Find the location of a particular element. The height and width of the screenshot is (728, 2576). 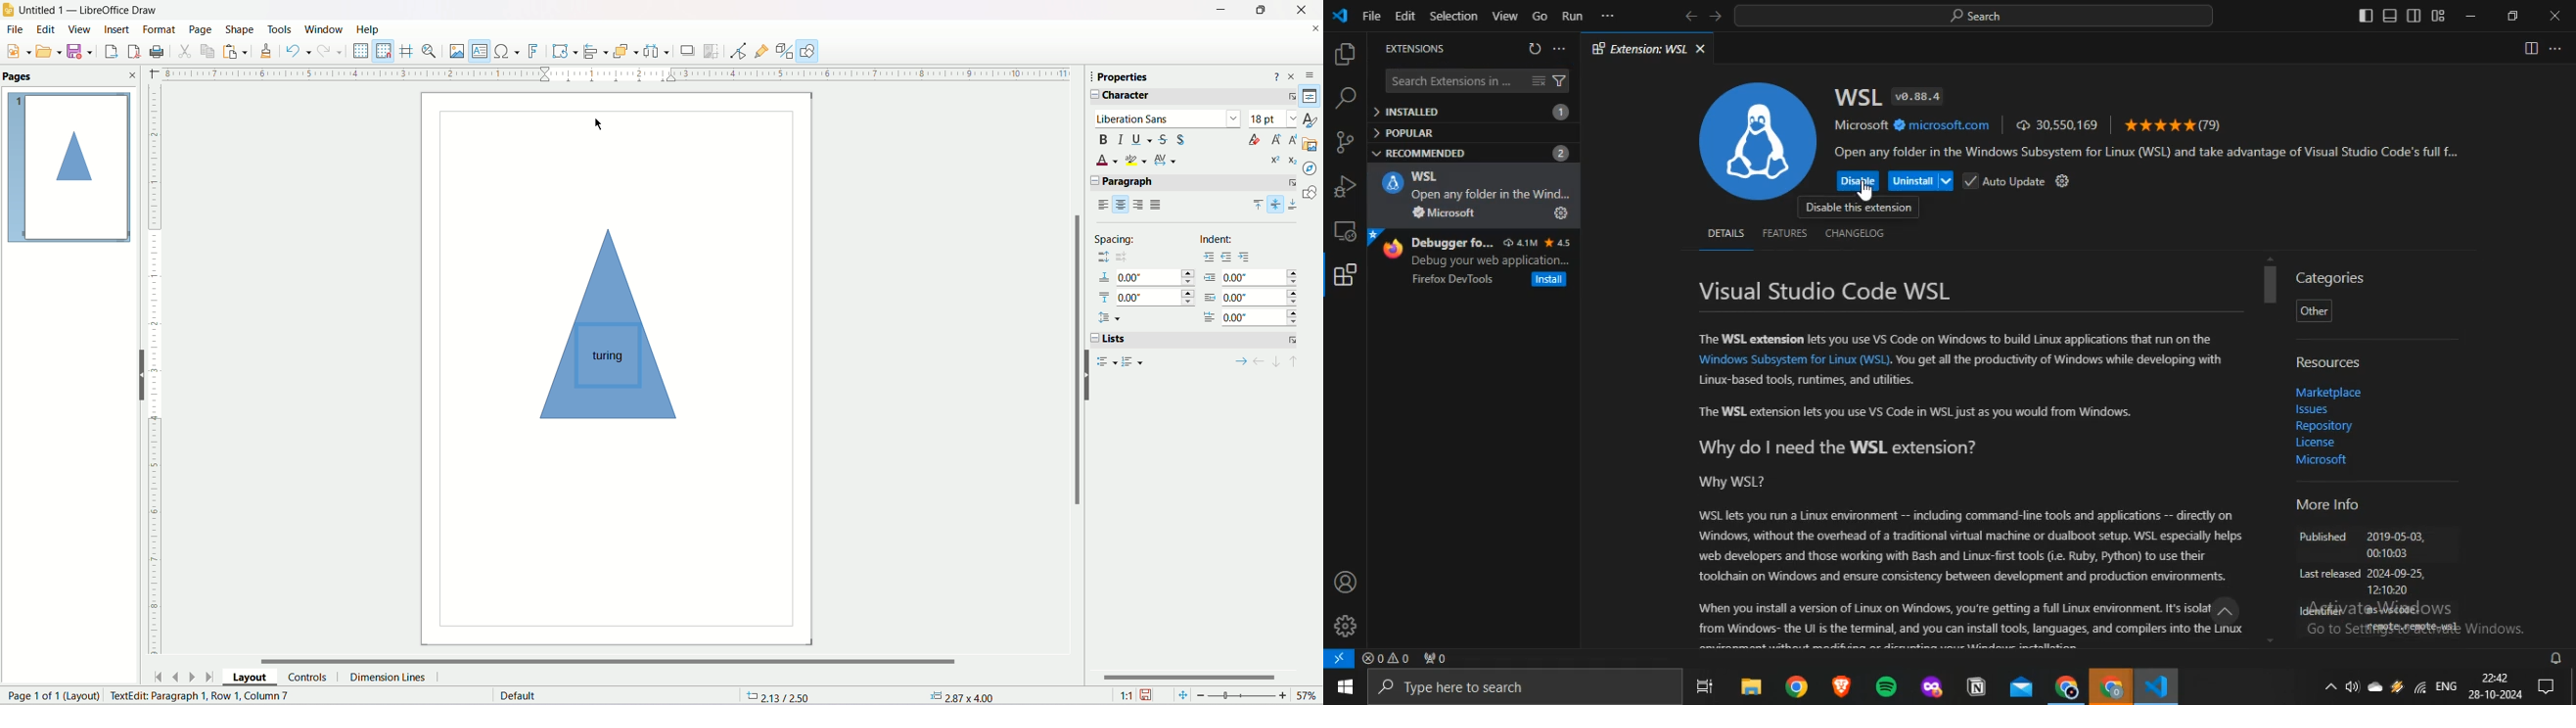

Published is located at coordinates (2323, 539).